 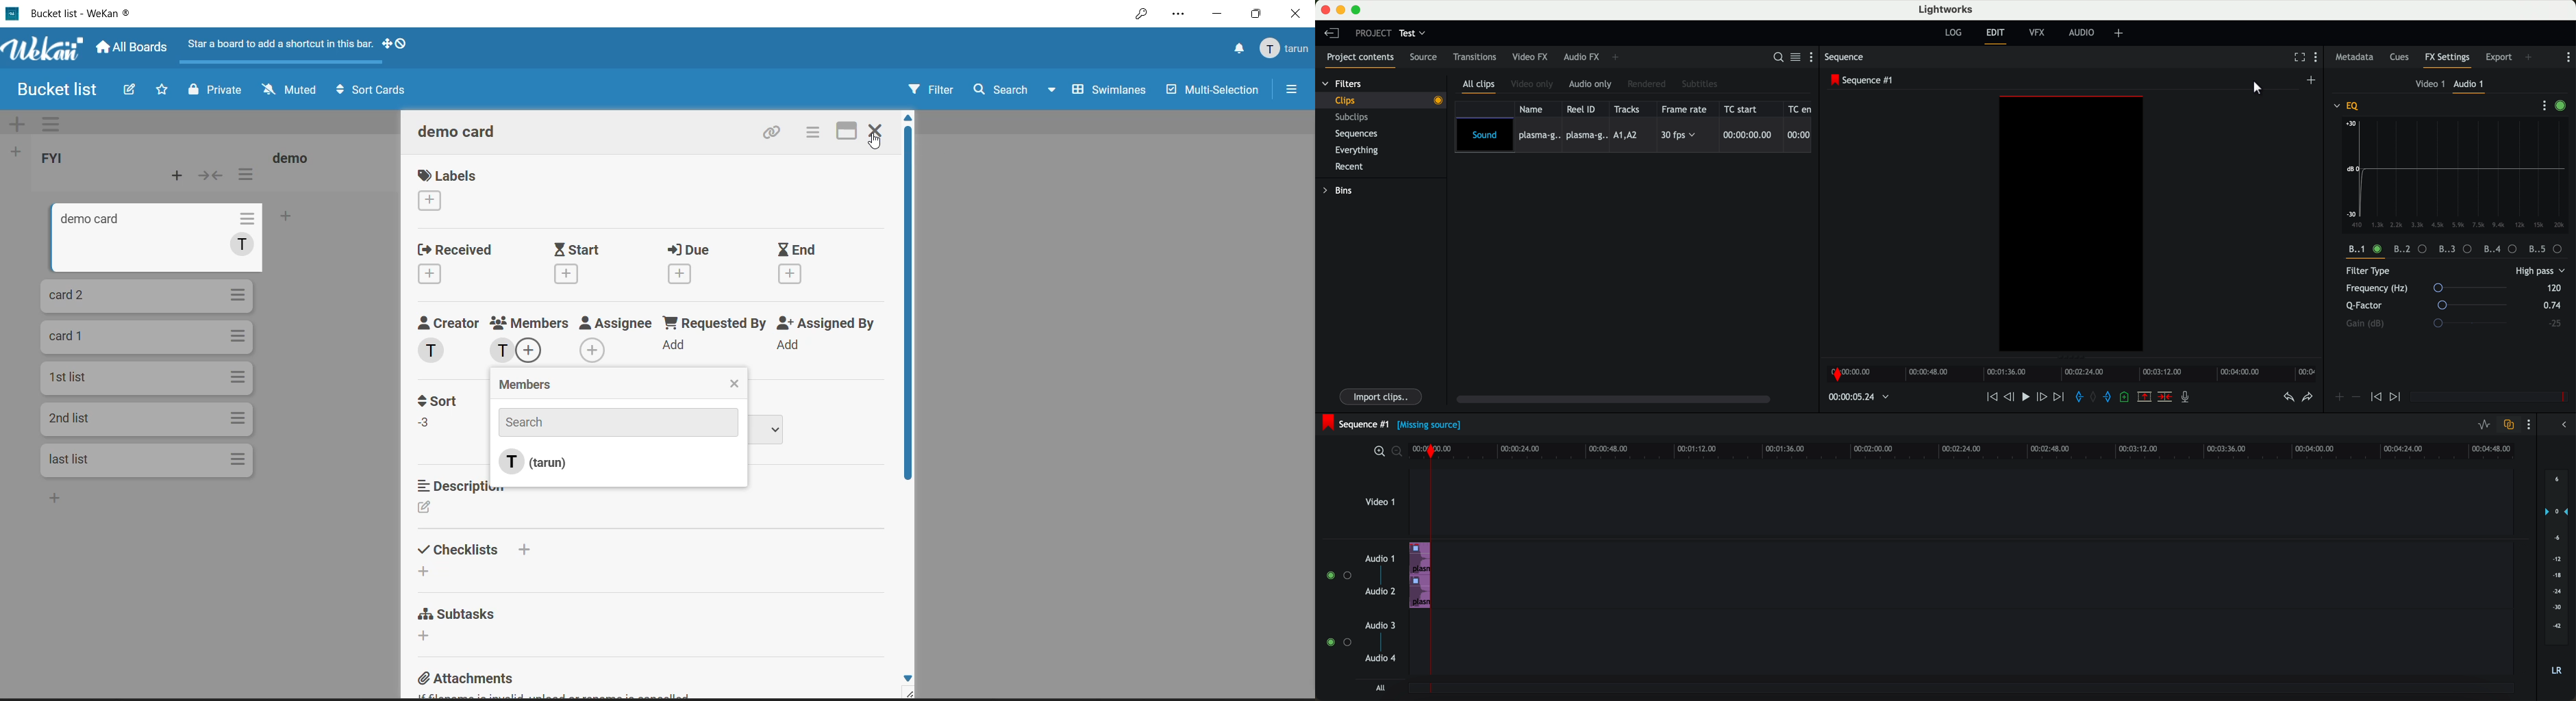 I want to click on vertical scroll bar, so click(x=907, y=314).